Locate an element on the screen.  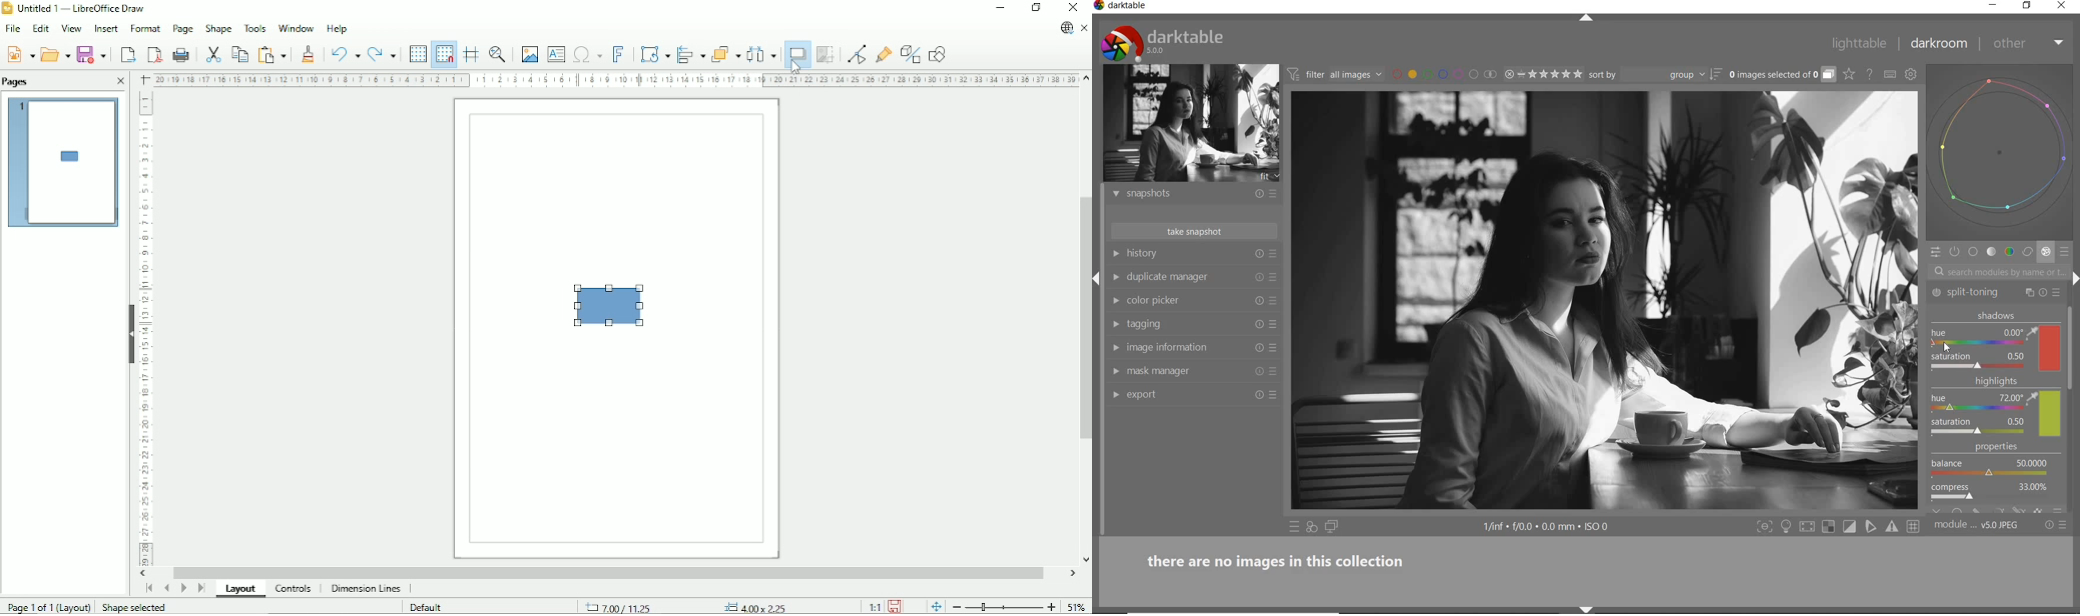
highlights is located at coordinates (1995, 408).